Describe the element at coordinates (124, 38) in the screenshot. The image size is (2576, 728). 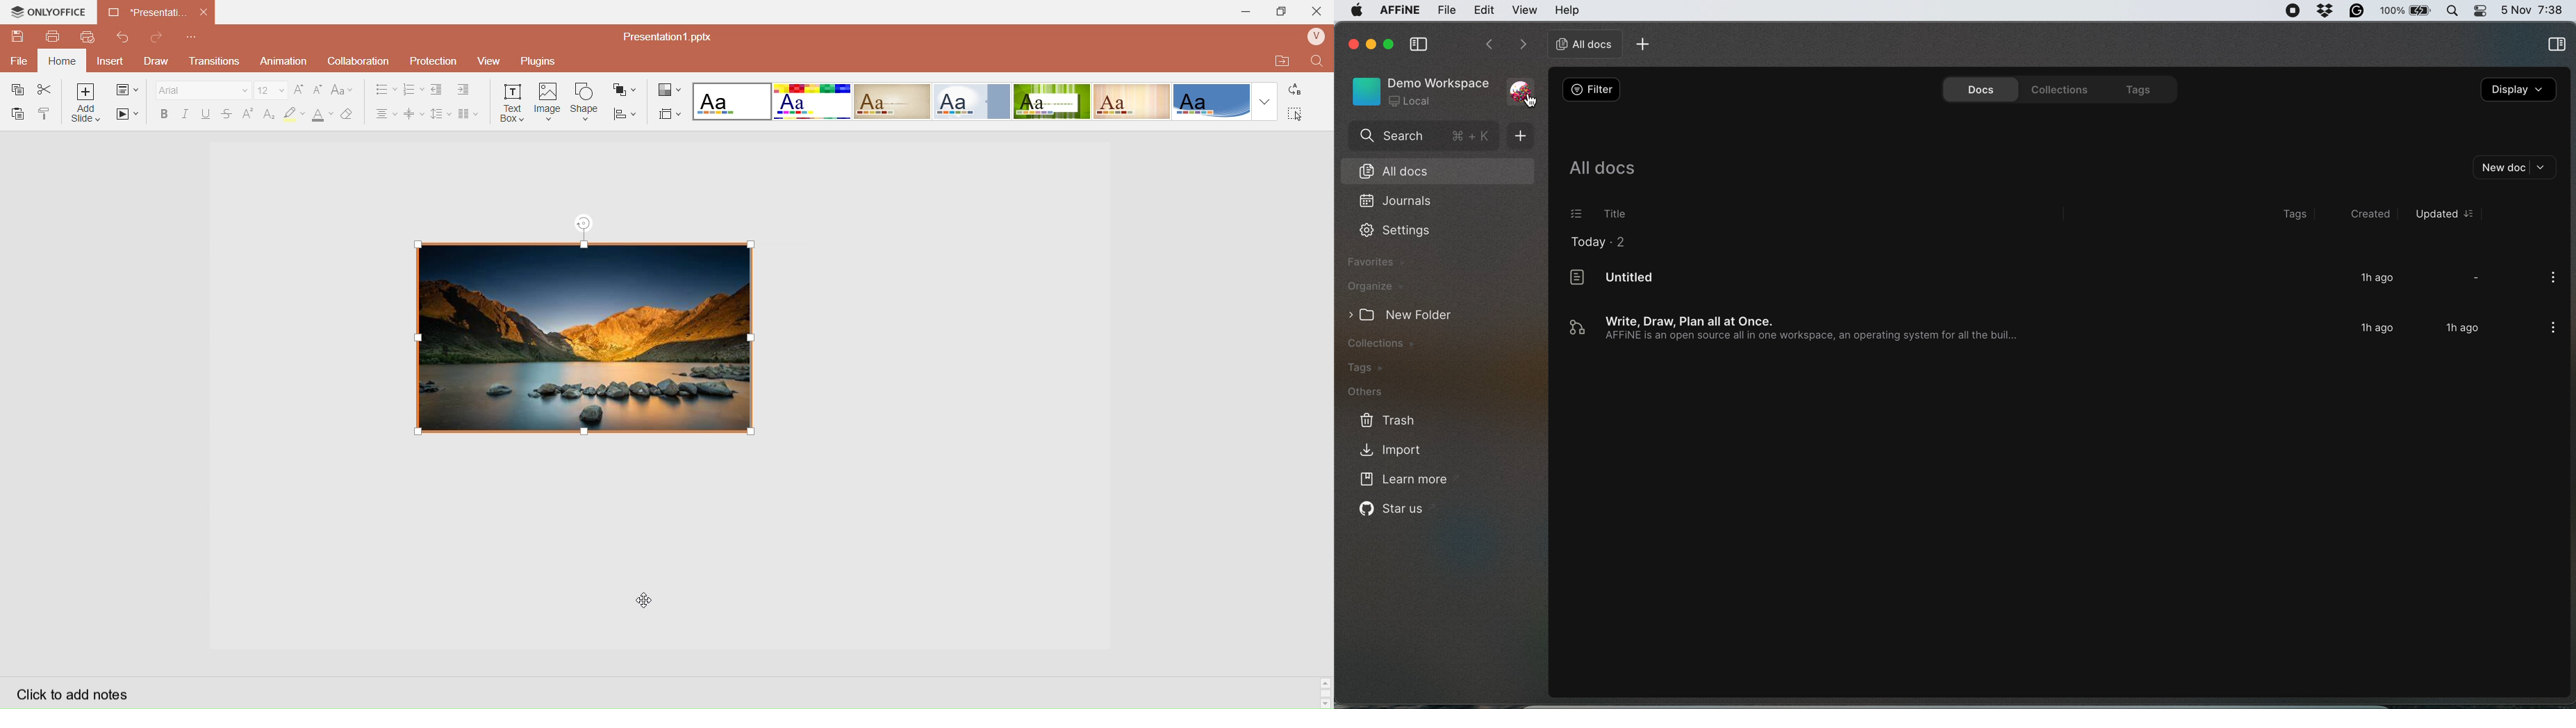
I see `Redo` at that location.